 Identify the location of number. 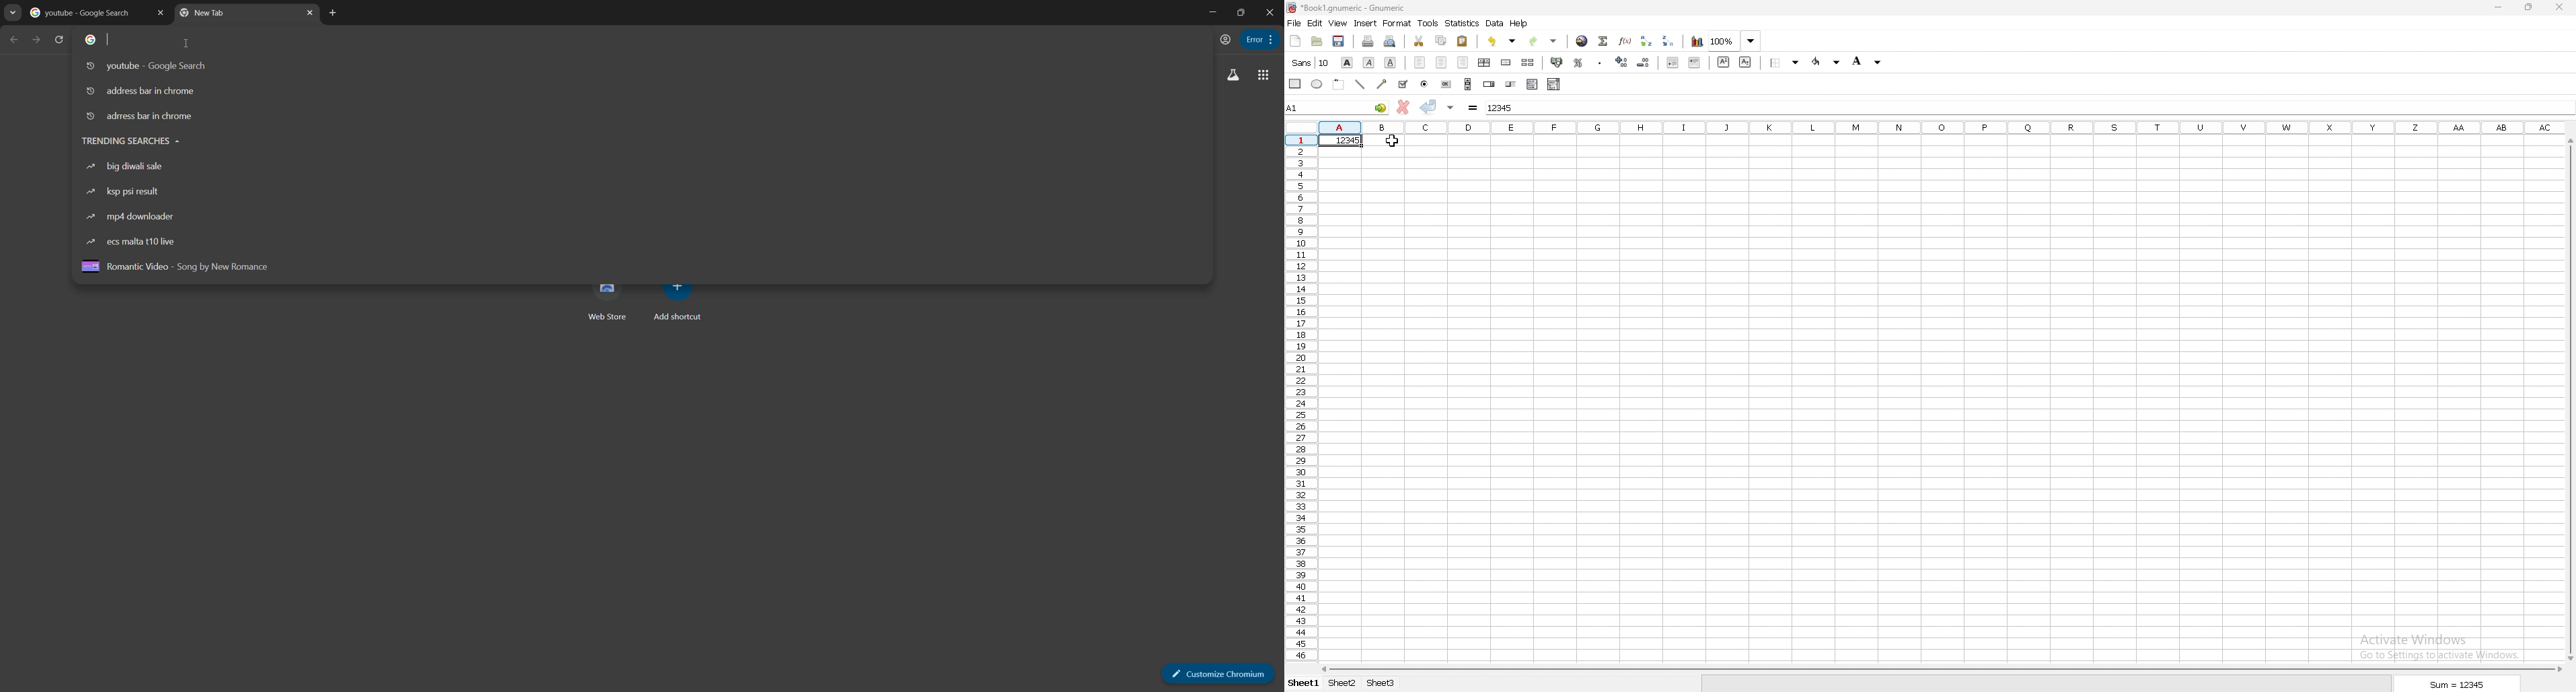
(1341, 140).